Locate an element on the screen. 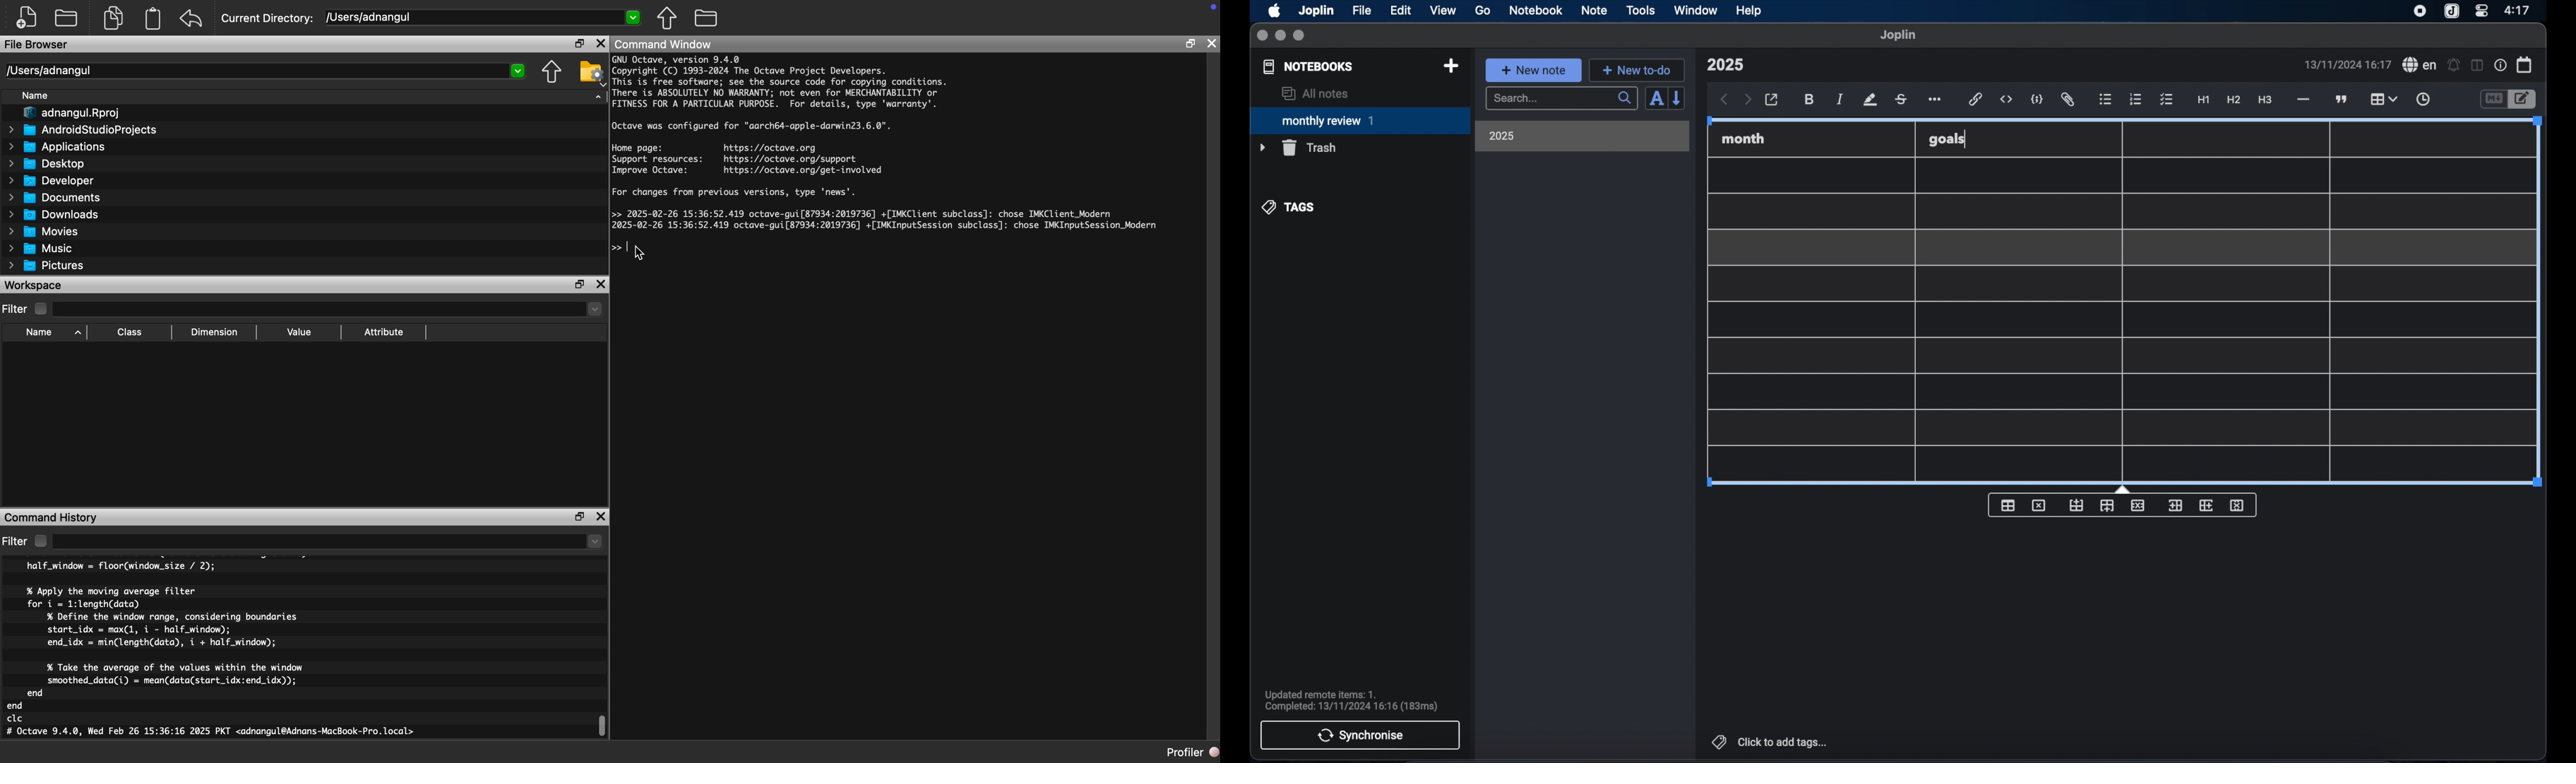 This screenshot has height=784, width=2576. block quotes is located at coordinates (2342, 100).